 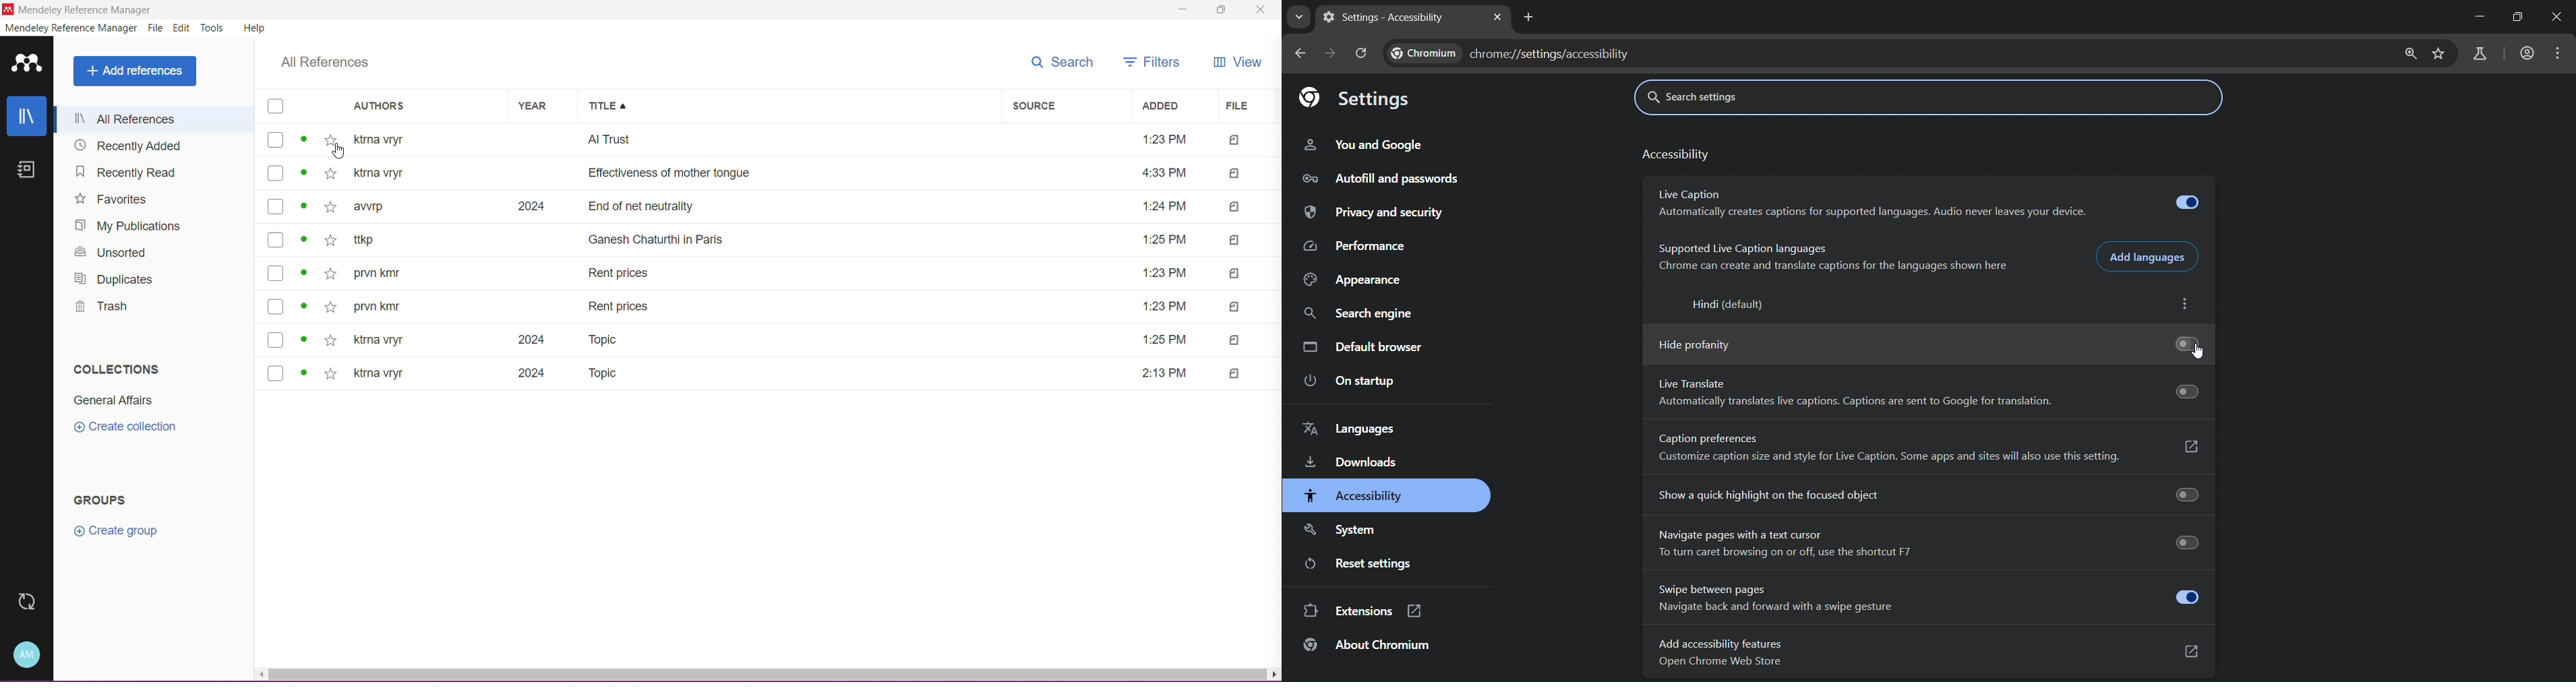 What do you see at coordinates (1238, 64) in the screenshot?
I see `View` at bounding box center [1238, 64].